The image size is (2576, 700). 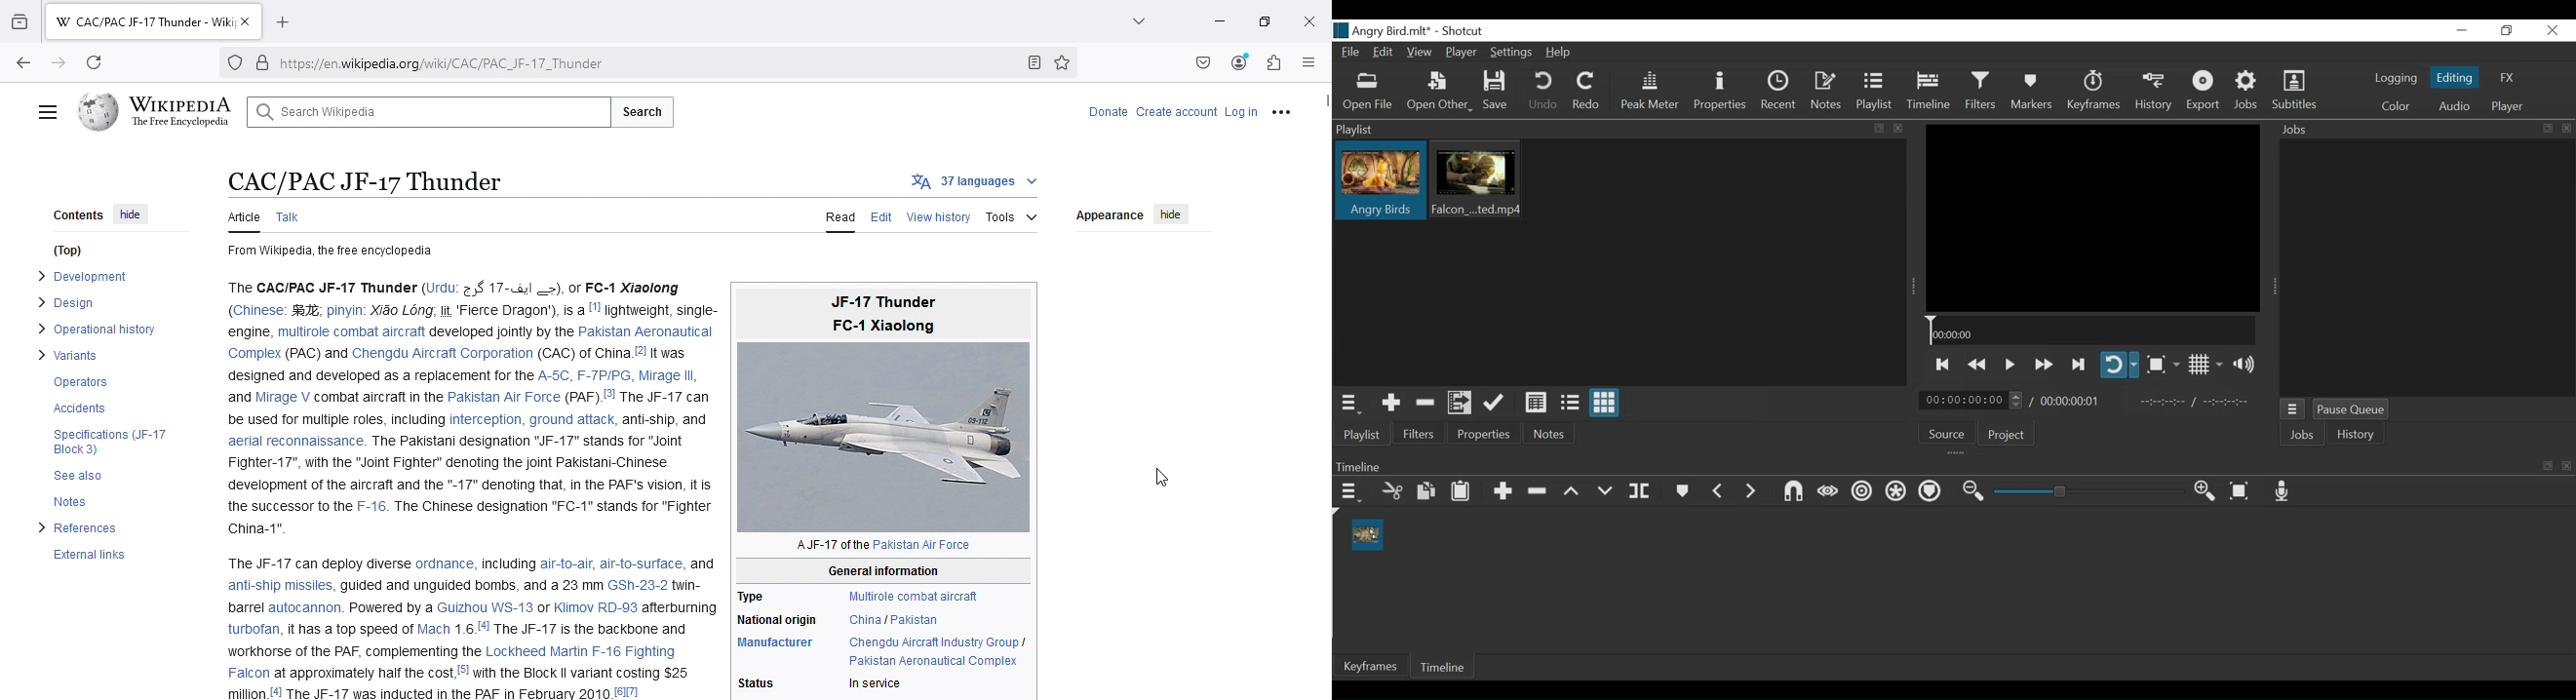 What do you see at coordinates (648, 61) in the screenshot?
I see `Address bar` at bounding box center [648, 61].